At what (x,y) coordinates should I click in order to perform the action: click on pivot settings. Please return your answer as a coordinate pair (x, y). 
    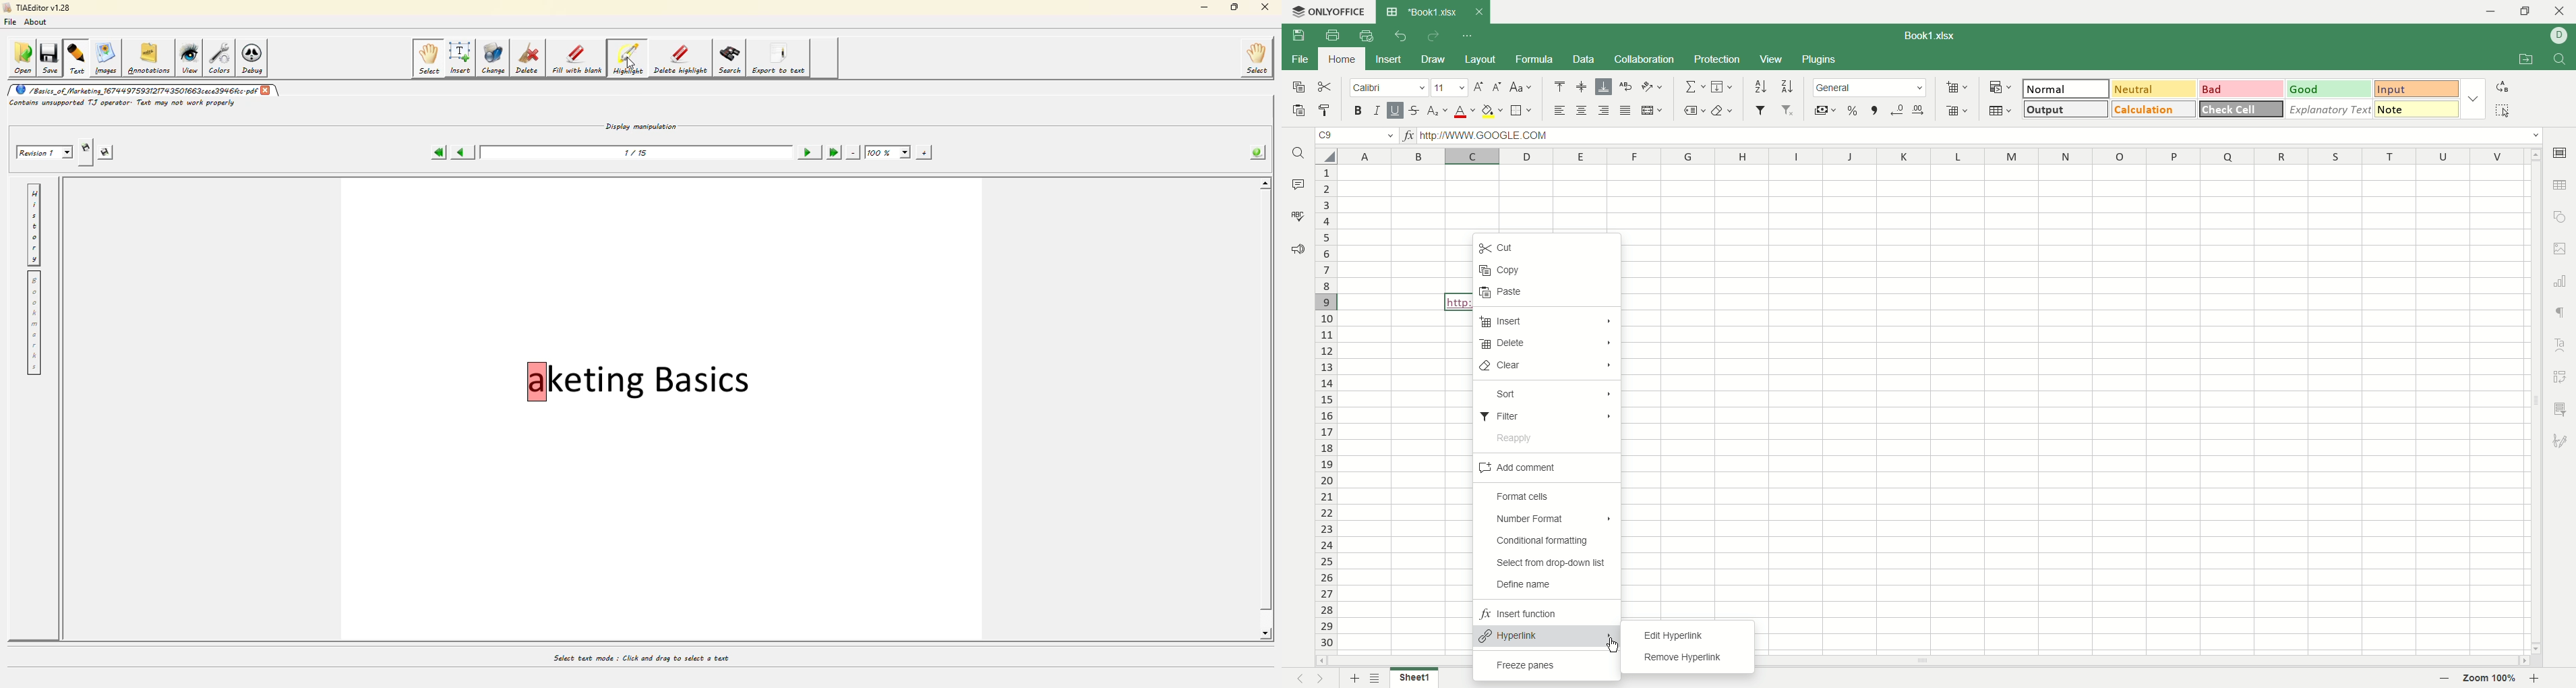
    Looking at the image, I should click on (2560, 374).